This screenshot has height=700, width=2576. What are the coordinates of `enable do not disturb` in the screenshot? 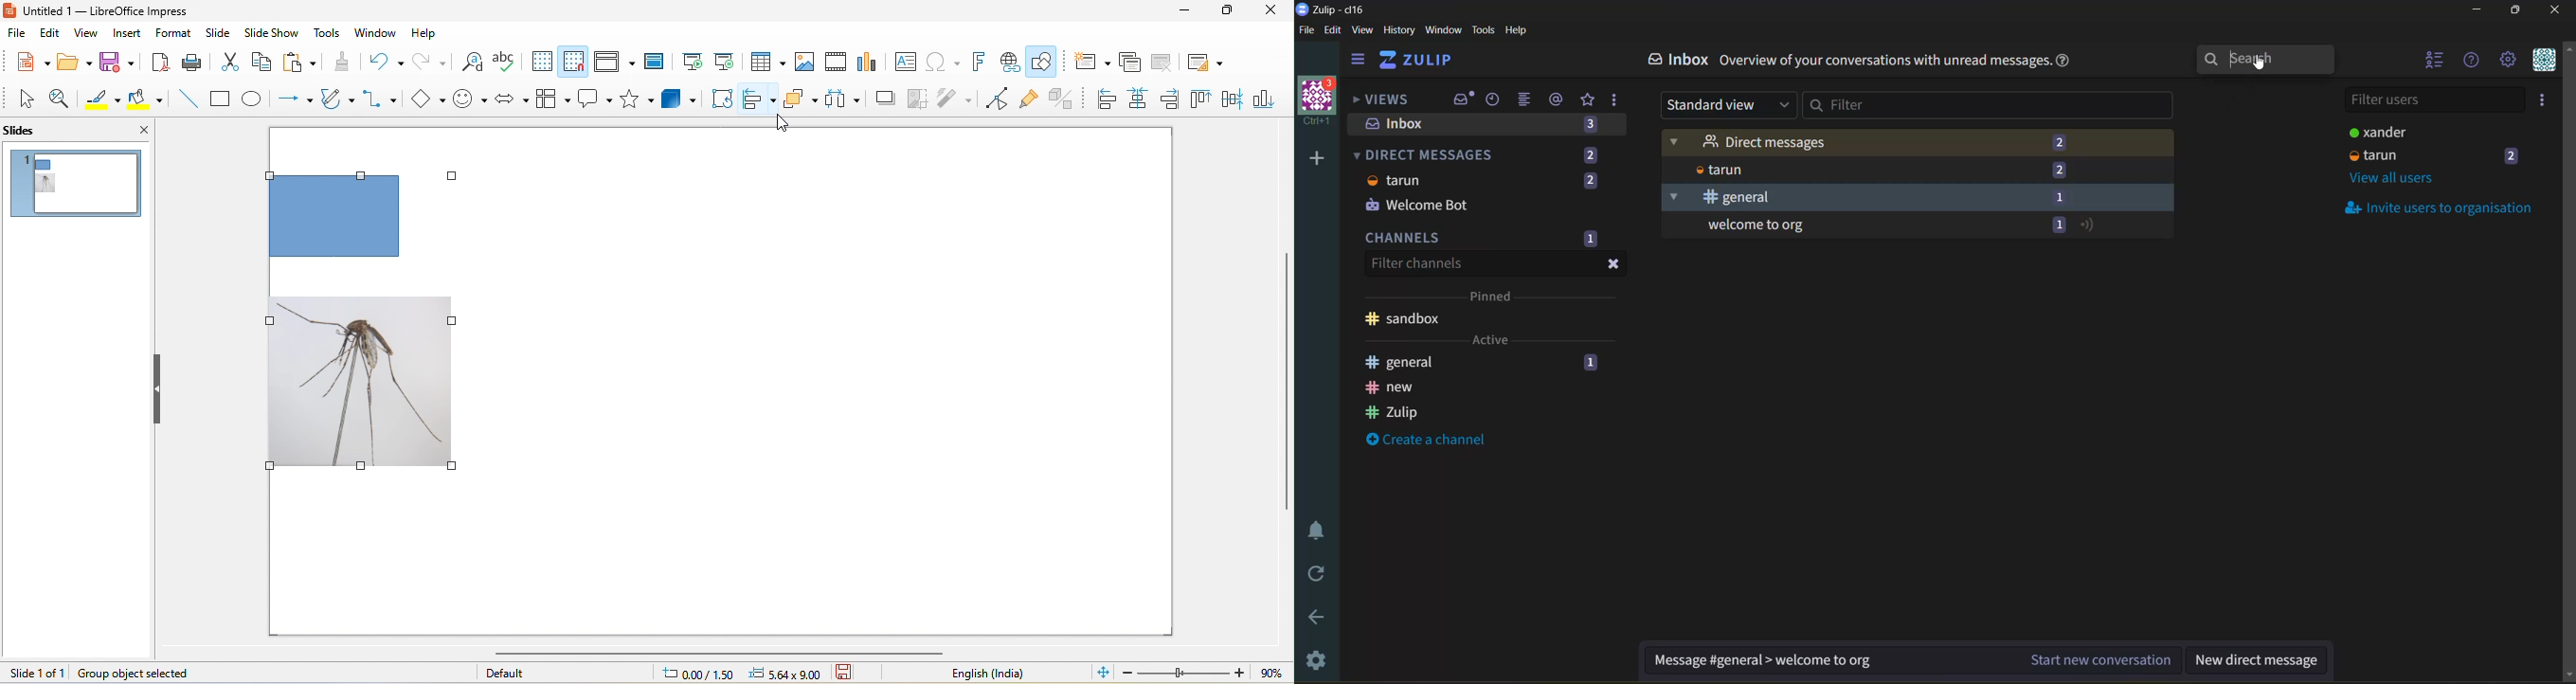 It's located at (1321, 528).